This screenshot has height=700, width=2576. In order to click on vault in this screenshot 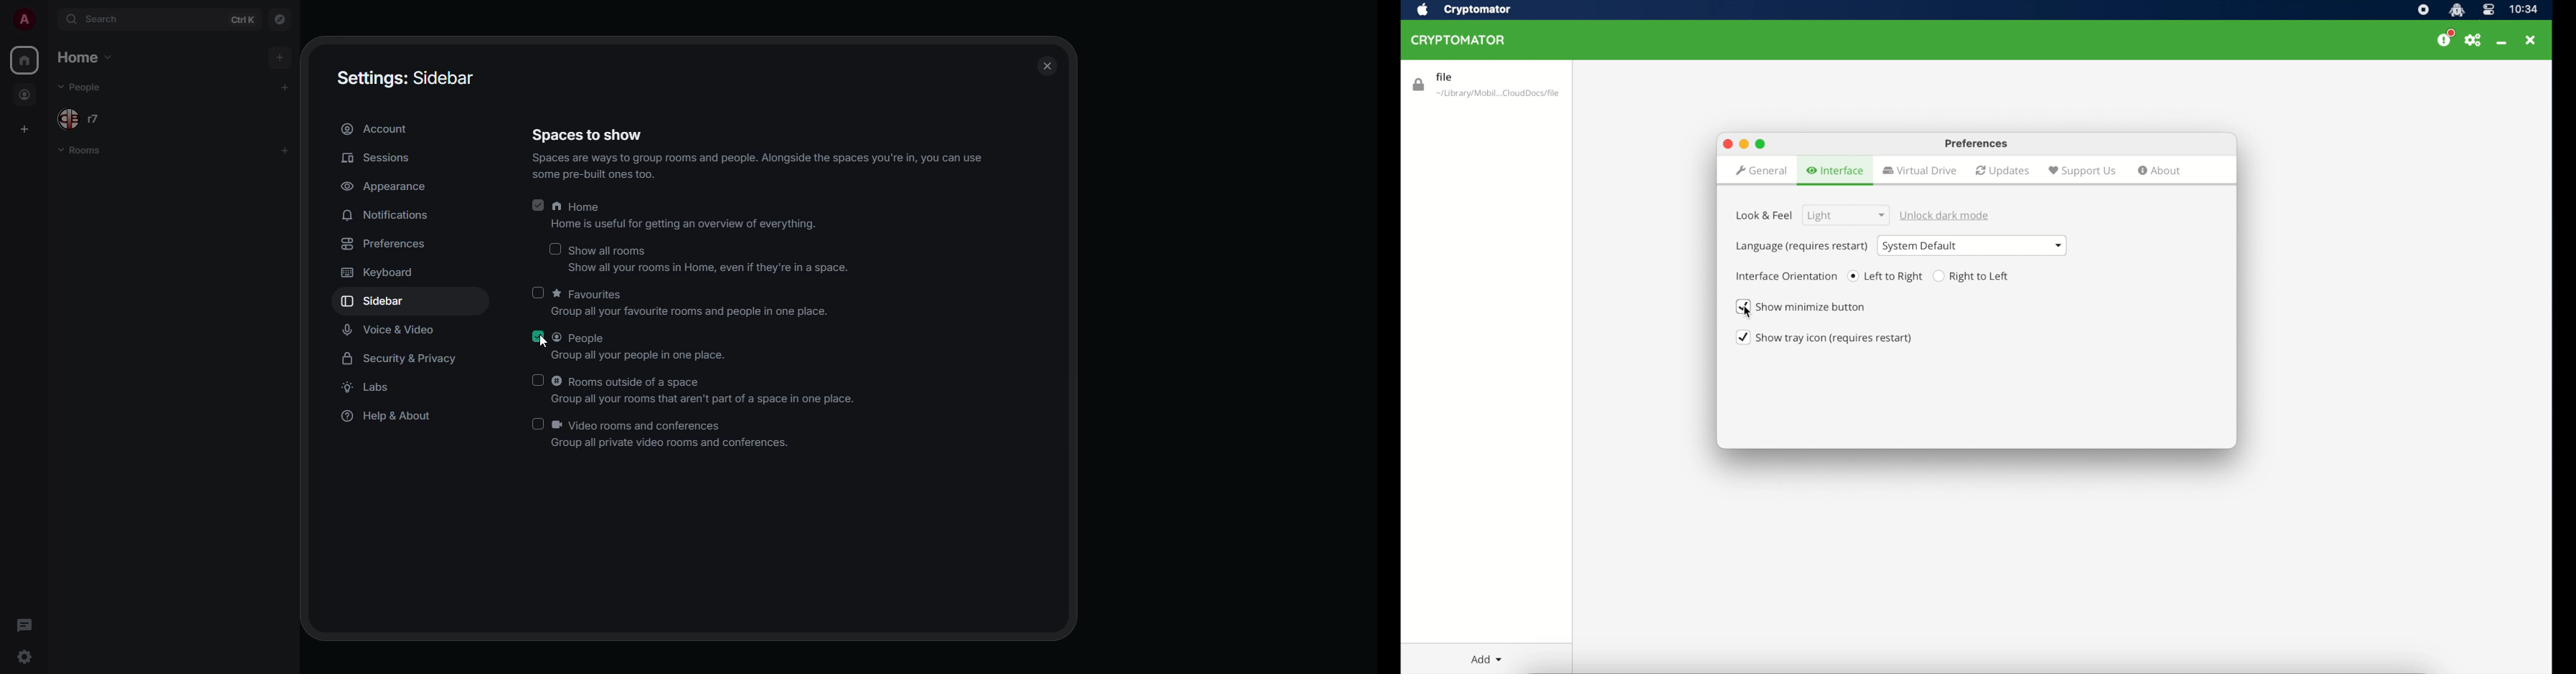, I will do `click(1487, 86)`.